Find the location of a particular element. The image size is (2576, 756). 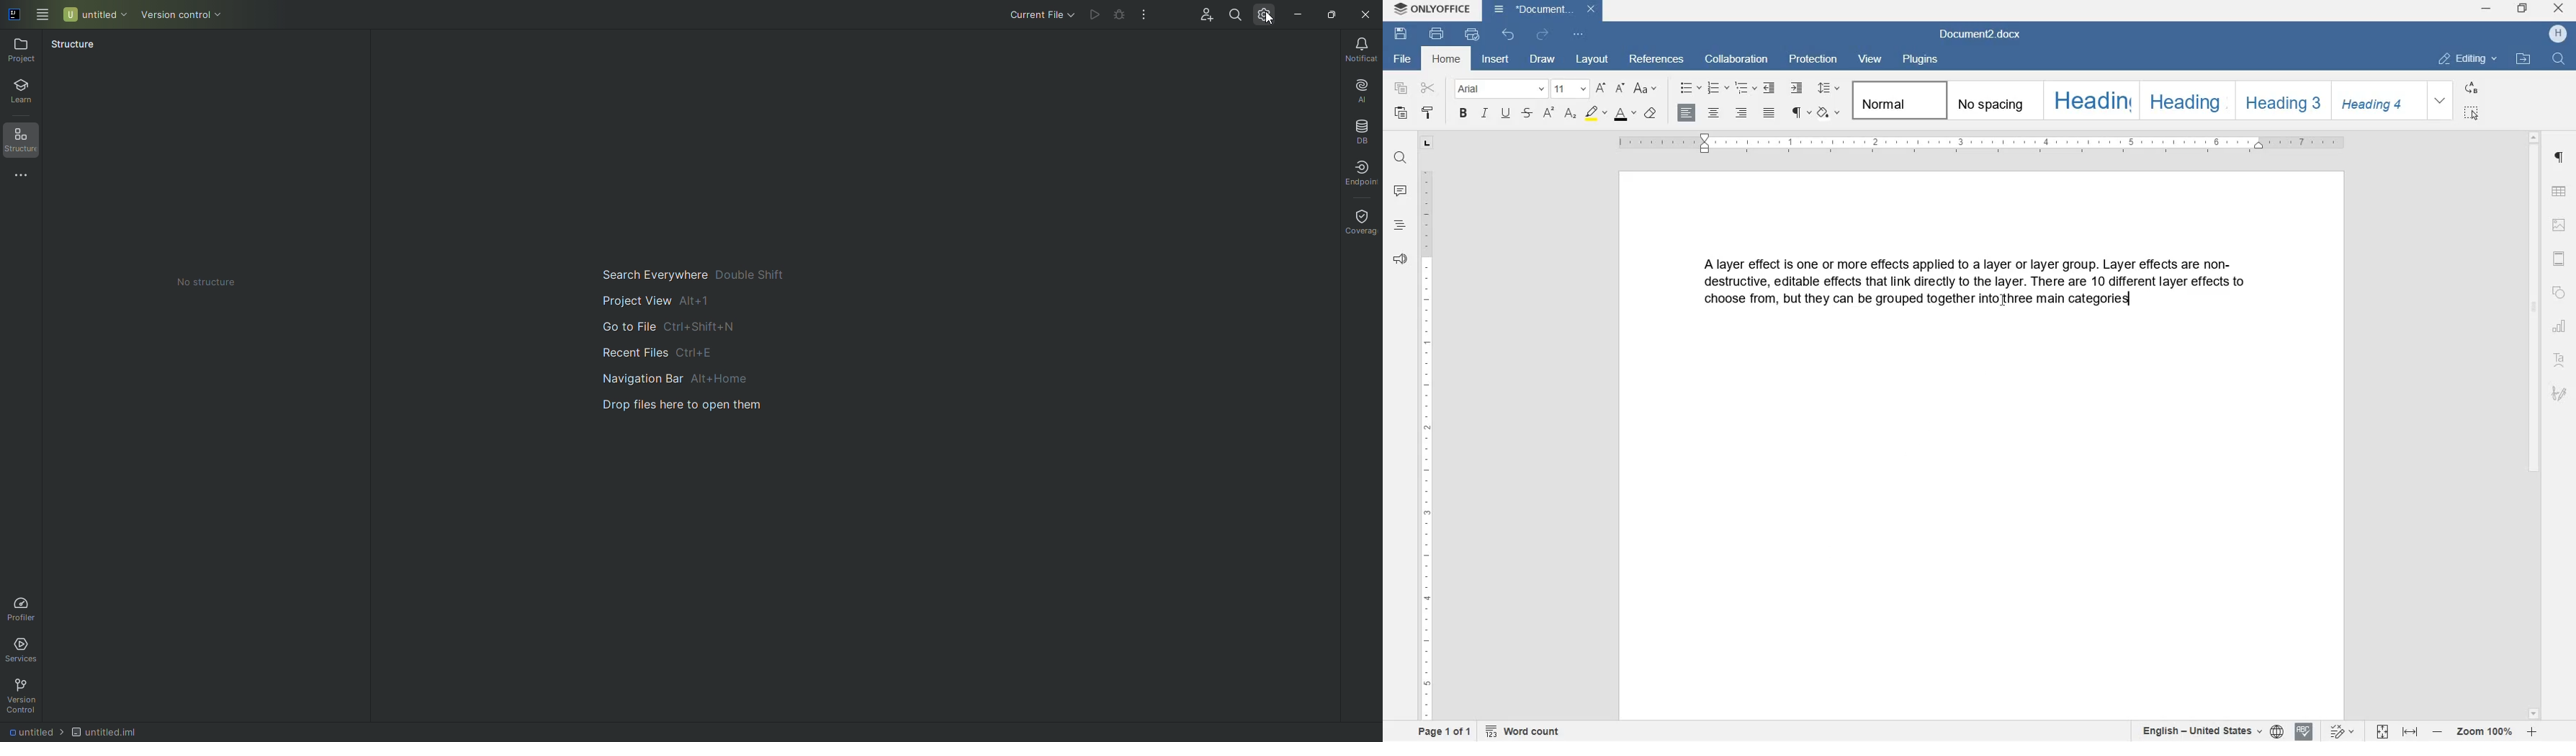

open file locatio is located at coordinates (2523, 59).